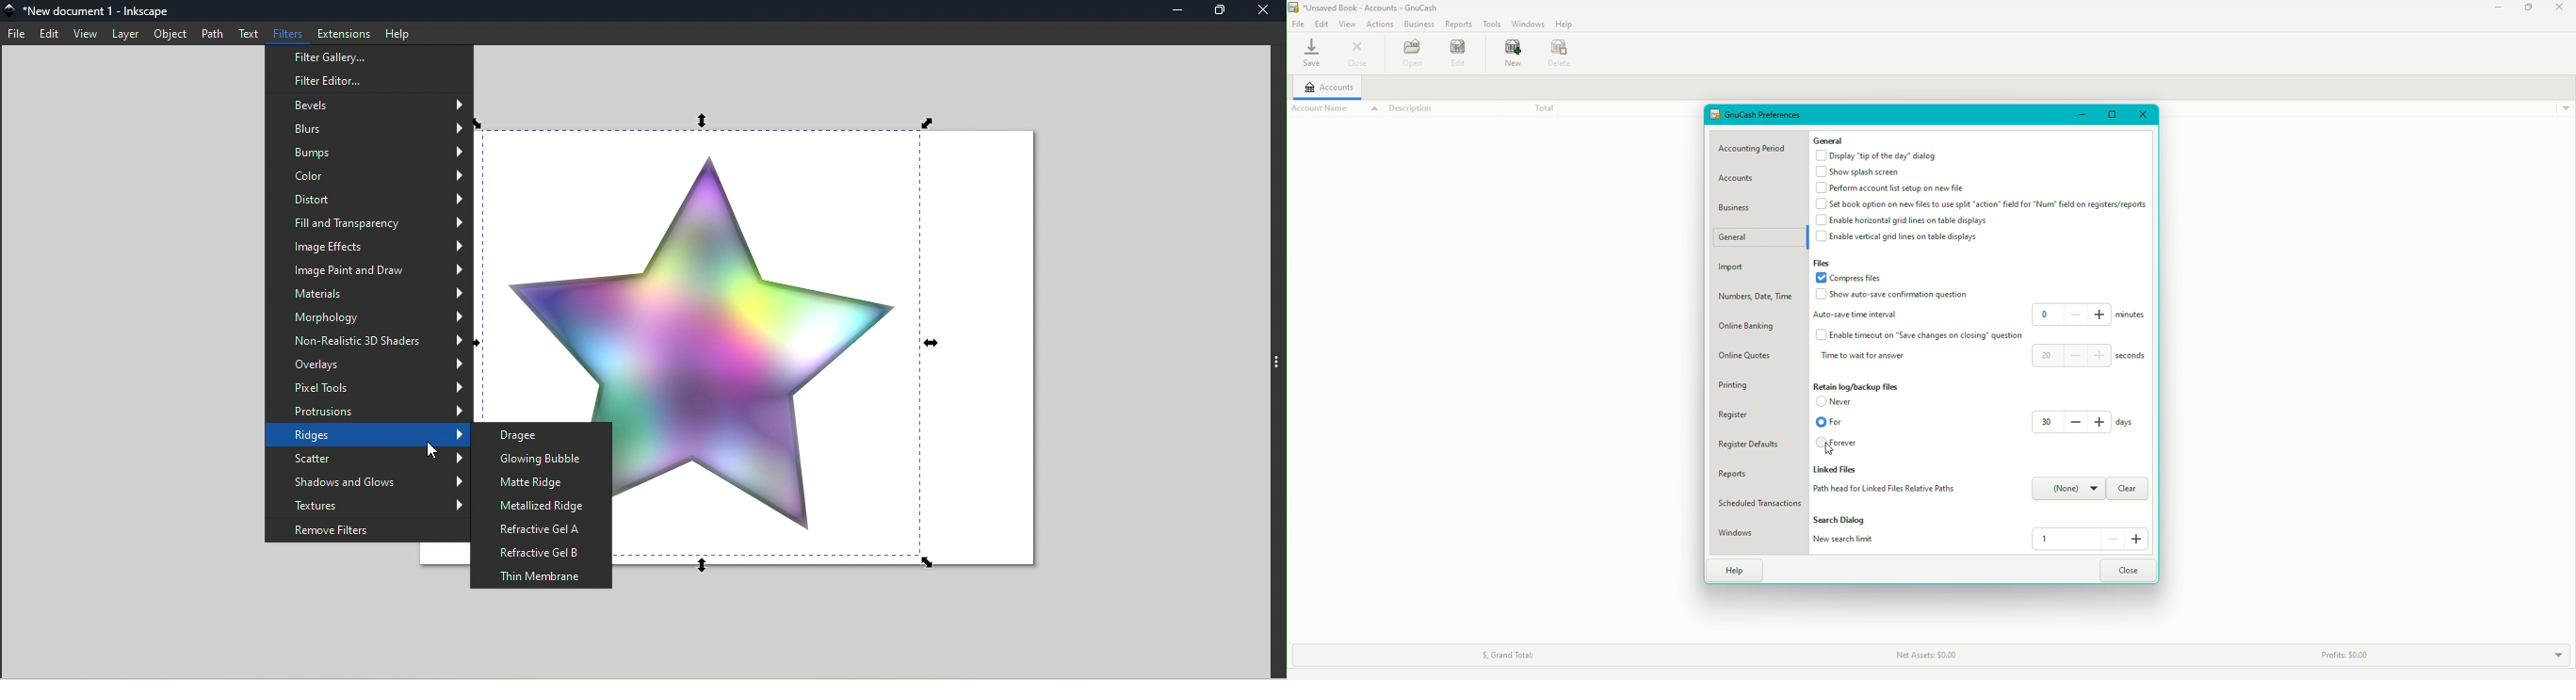 The width and height of the screenshot is (2576, 700). I want to click on Scatter, so click(368, 460).